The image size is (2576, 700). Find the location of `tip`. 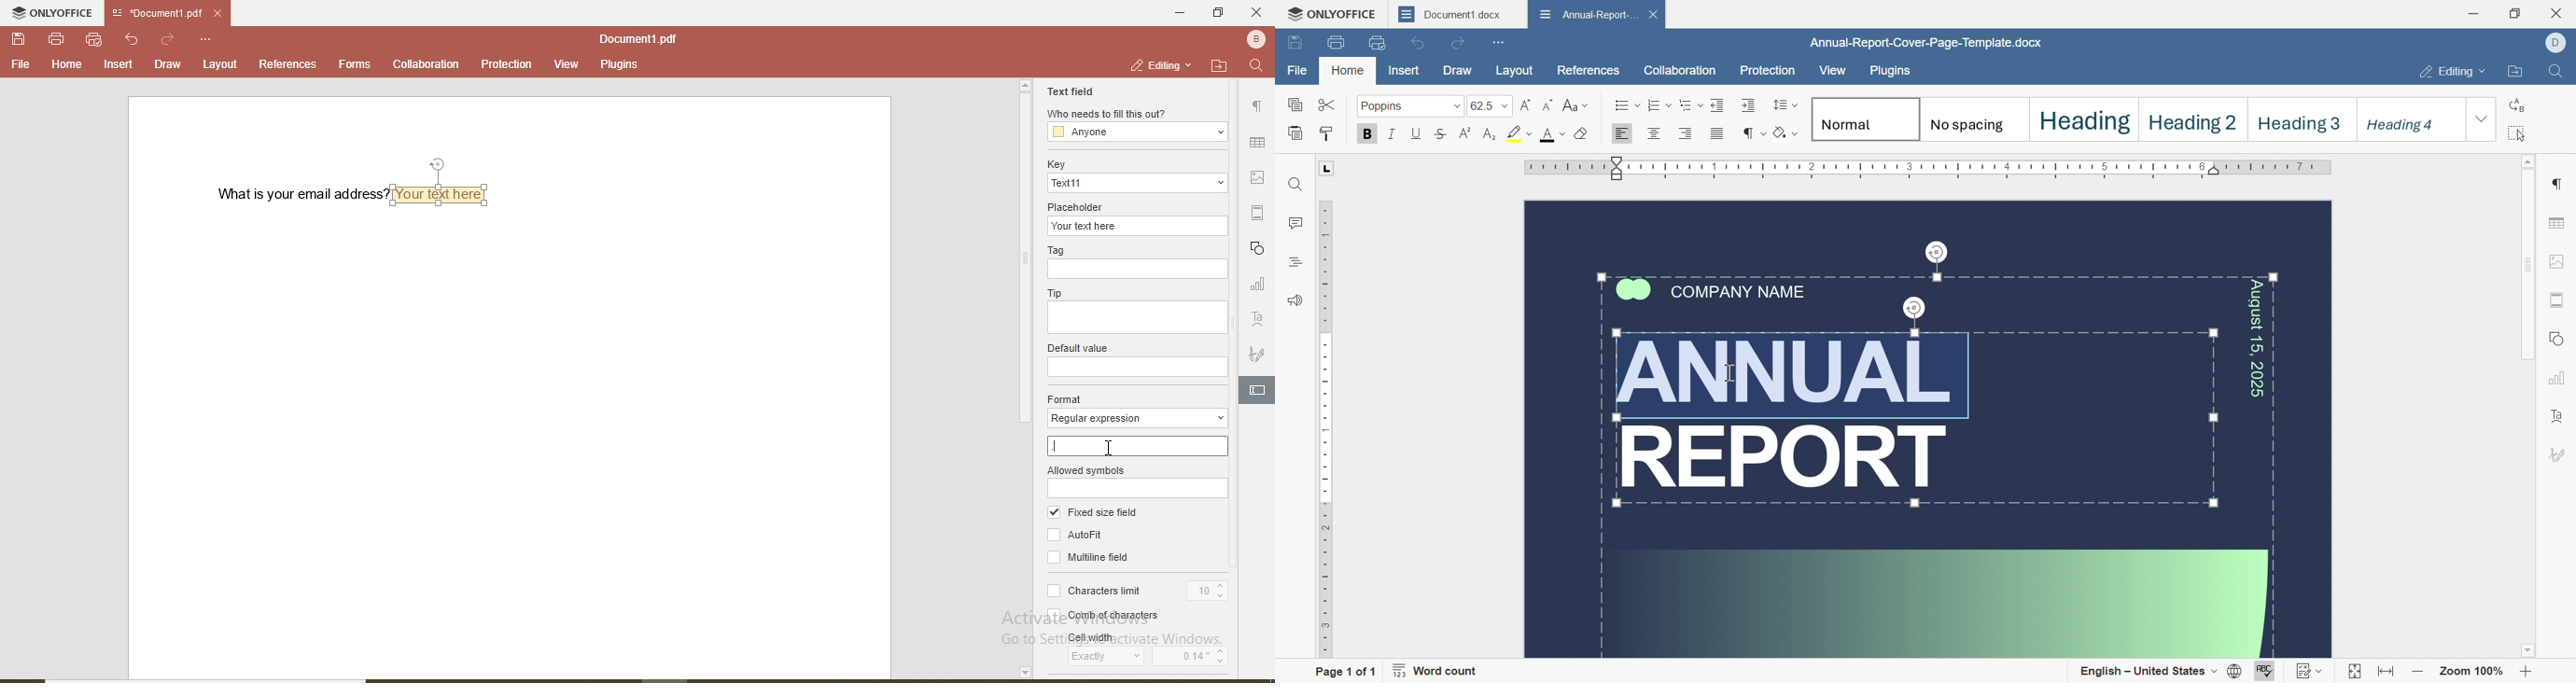

tip is located at coordinates (1055, 294).